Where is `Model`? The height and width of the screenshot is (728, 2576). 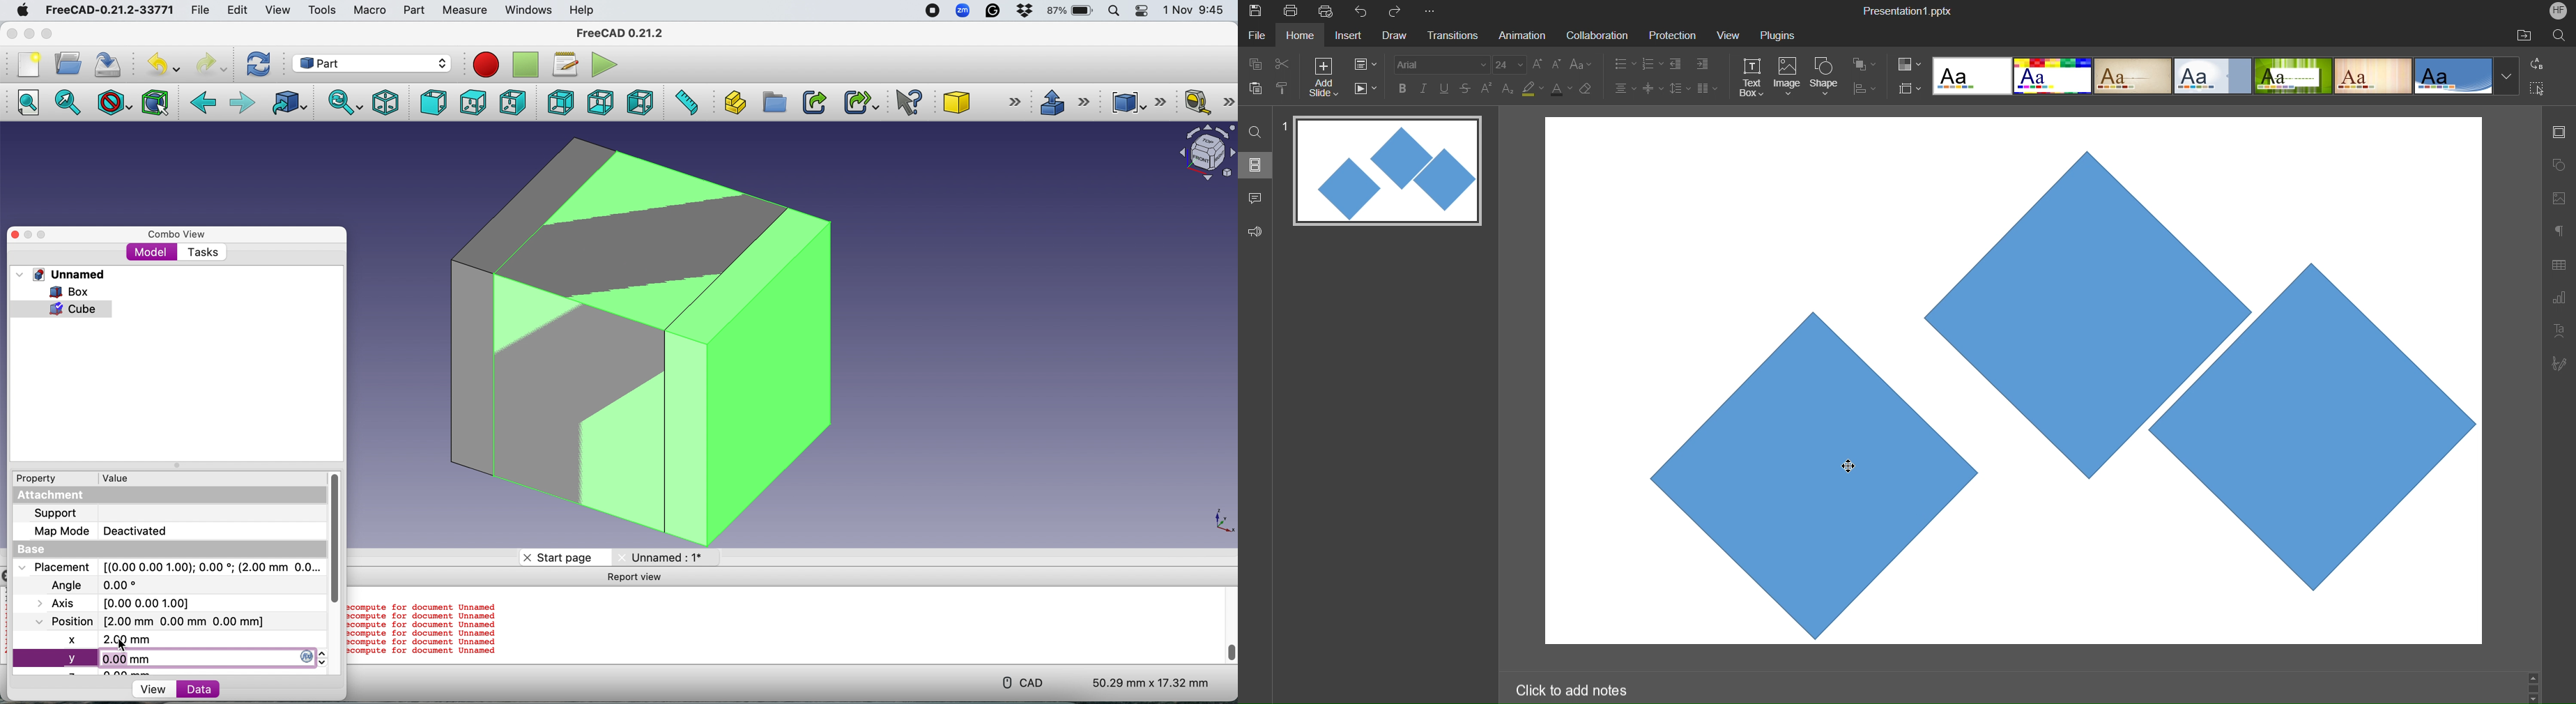
Model is located at coordinates (152, 253).